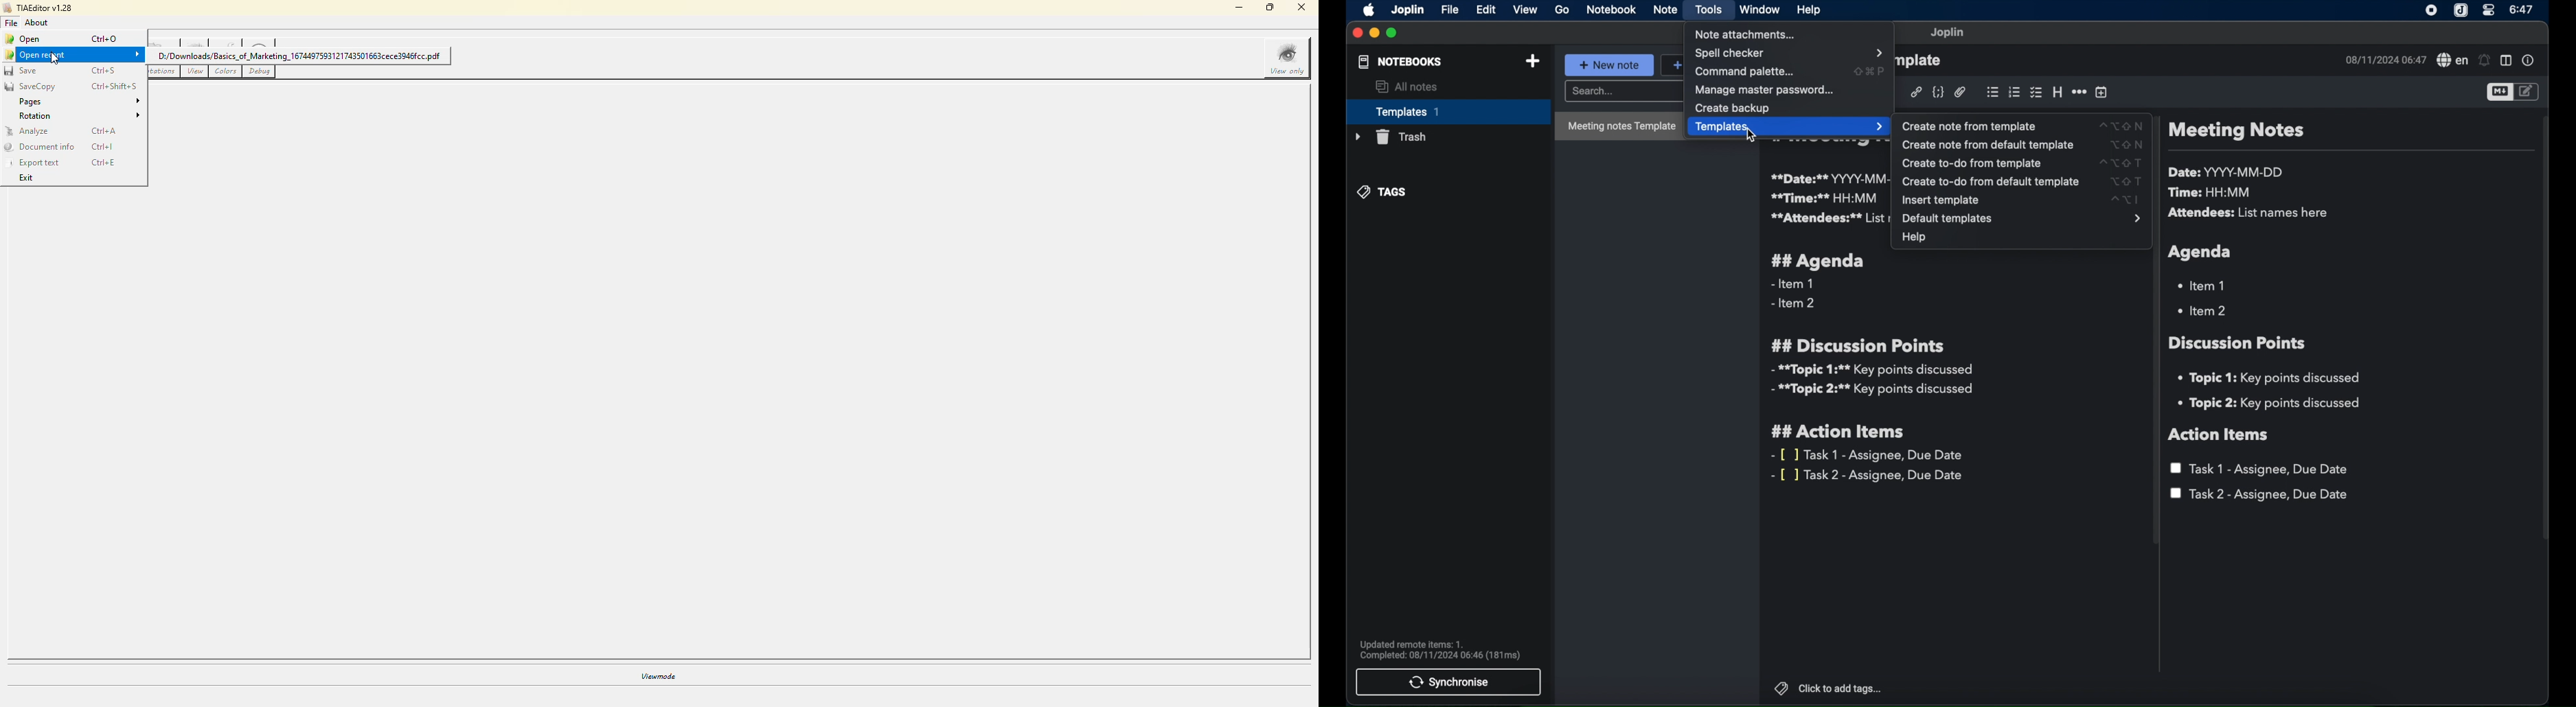  I want to click on note attachments, so click(1747, 35).